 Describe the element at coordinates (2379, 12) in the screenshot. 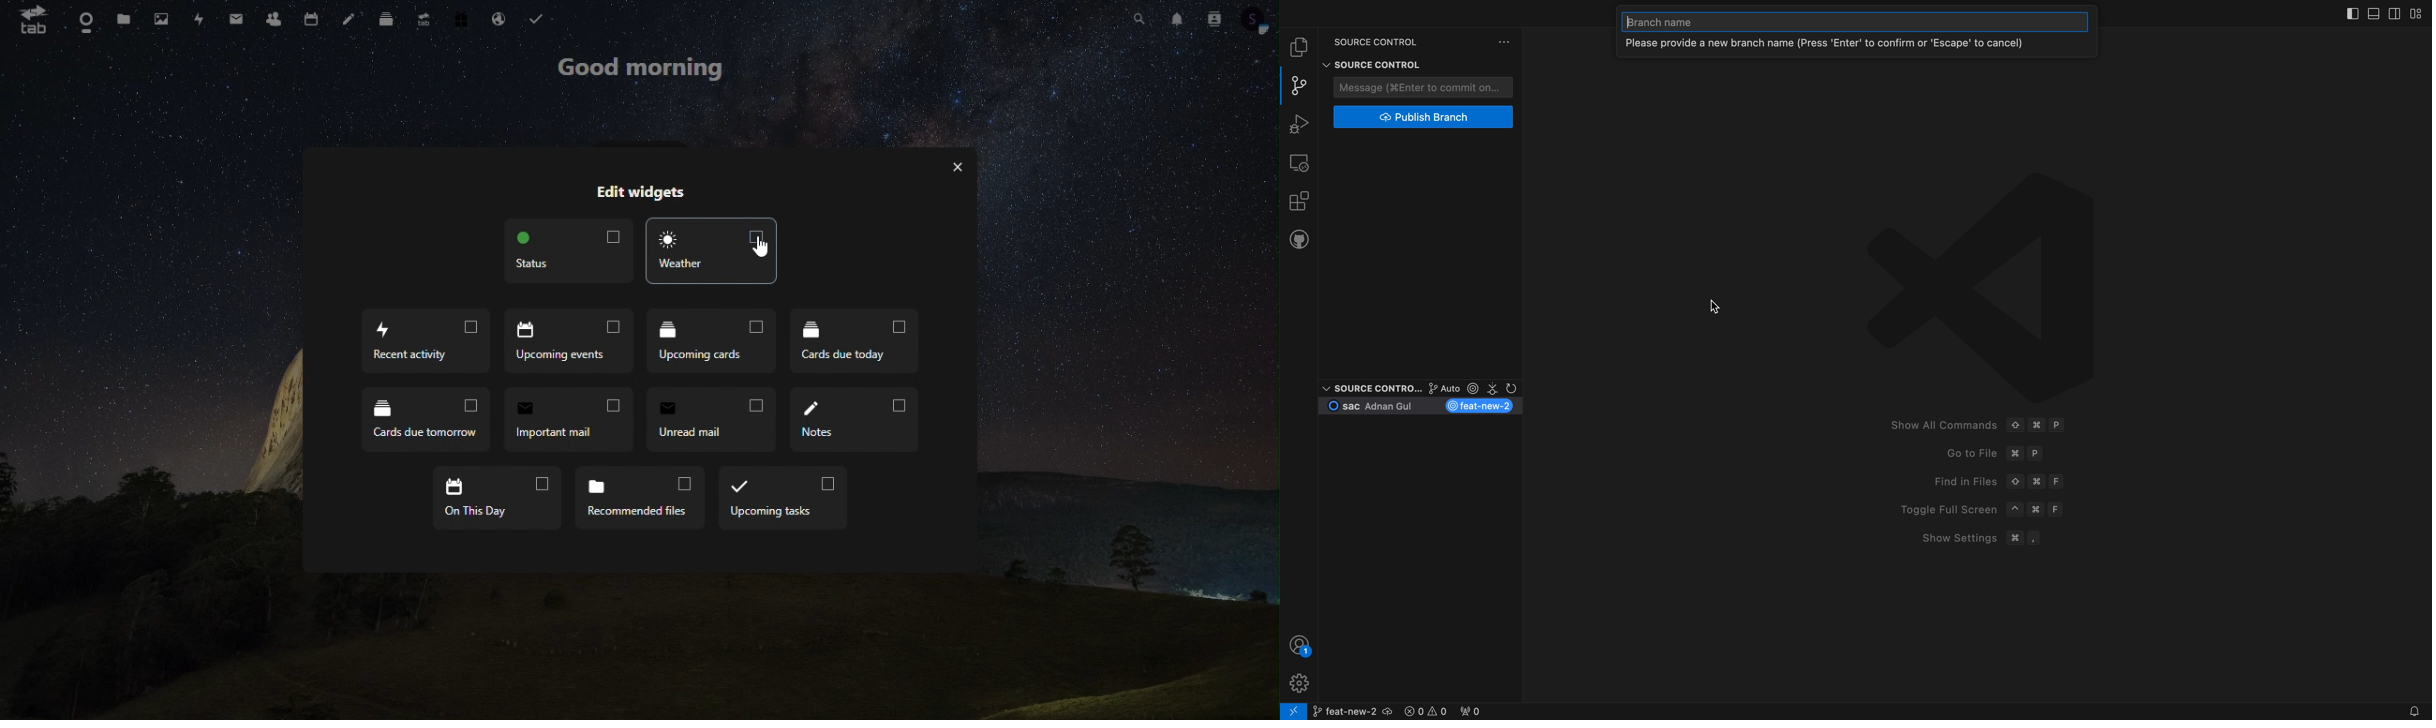

I see `layouts` at that location.